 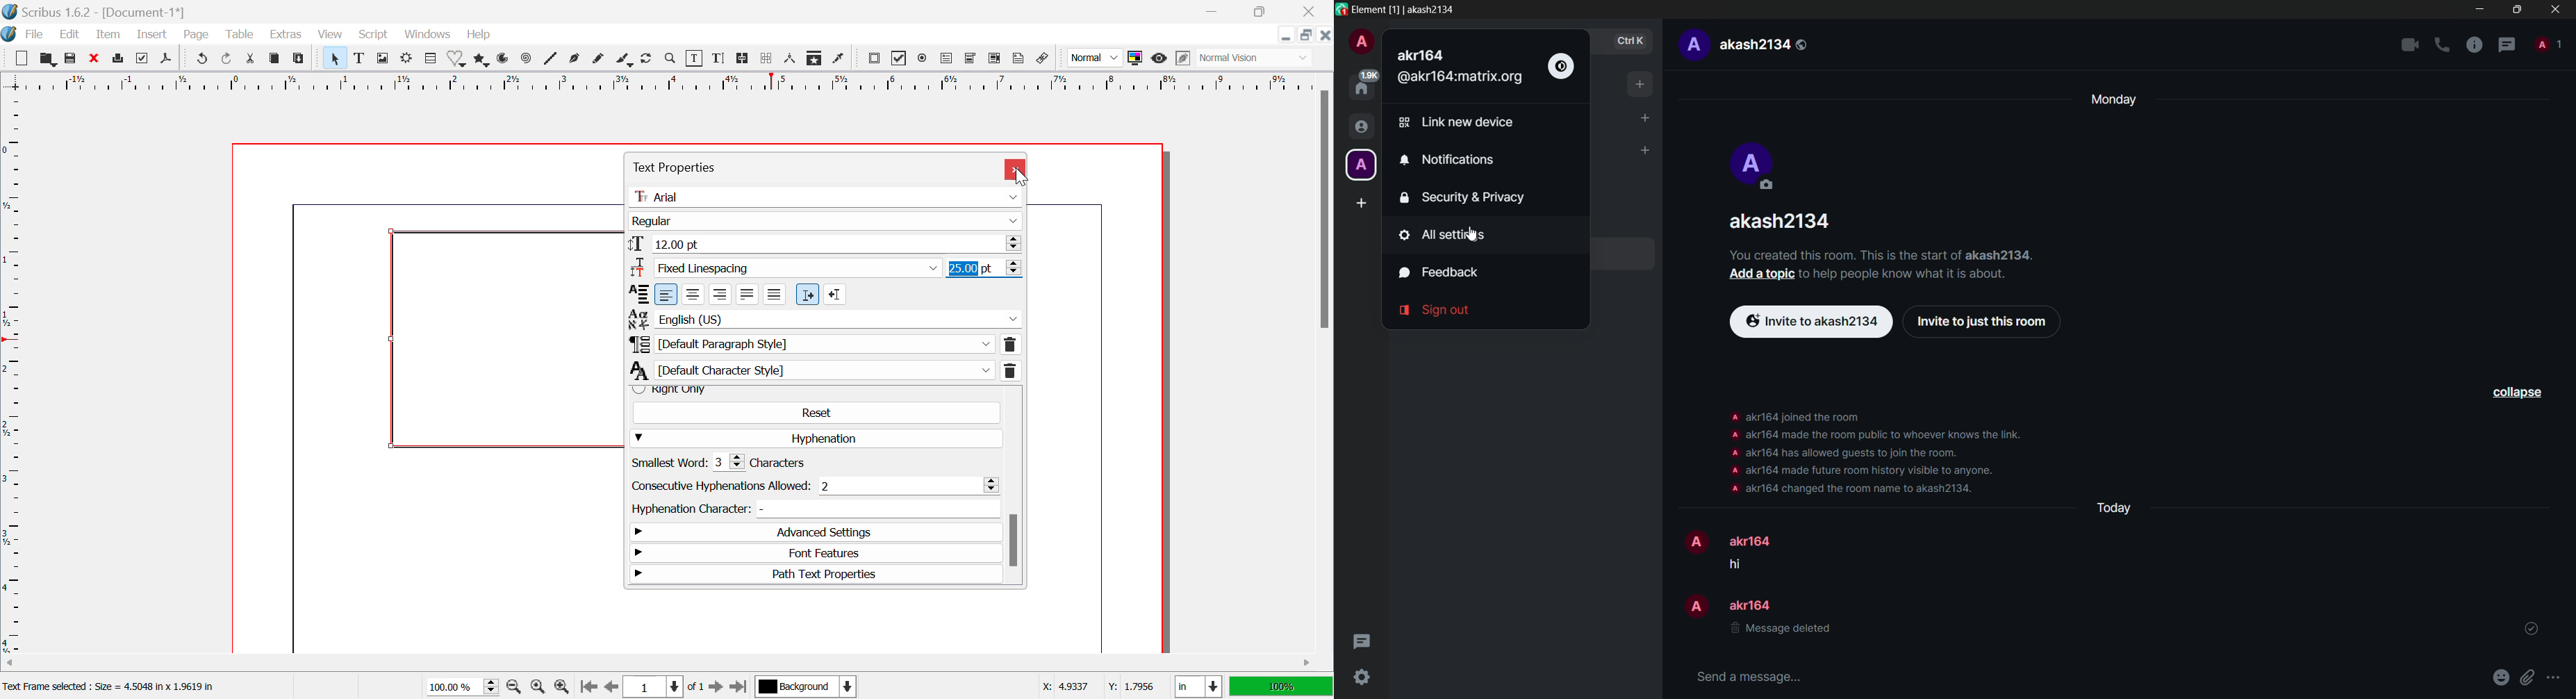 What do you see at coordinates (1984, 324) in the screenshot?
I see `invite to just this room` at bounding box center [1984, 324].